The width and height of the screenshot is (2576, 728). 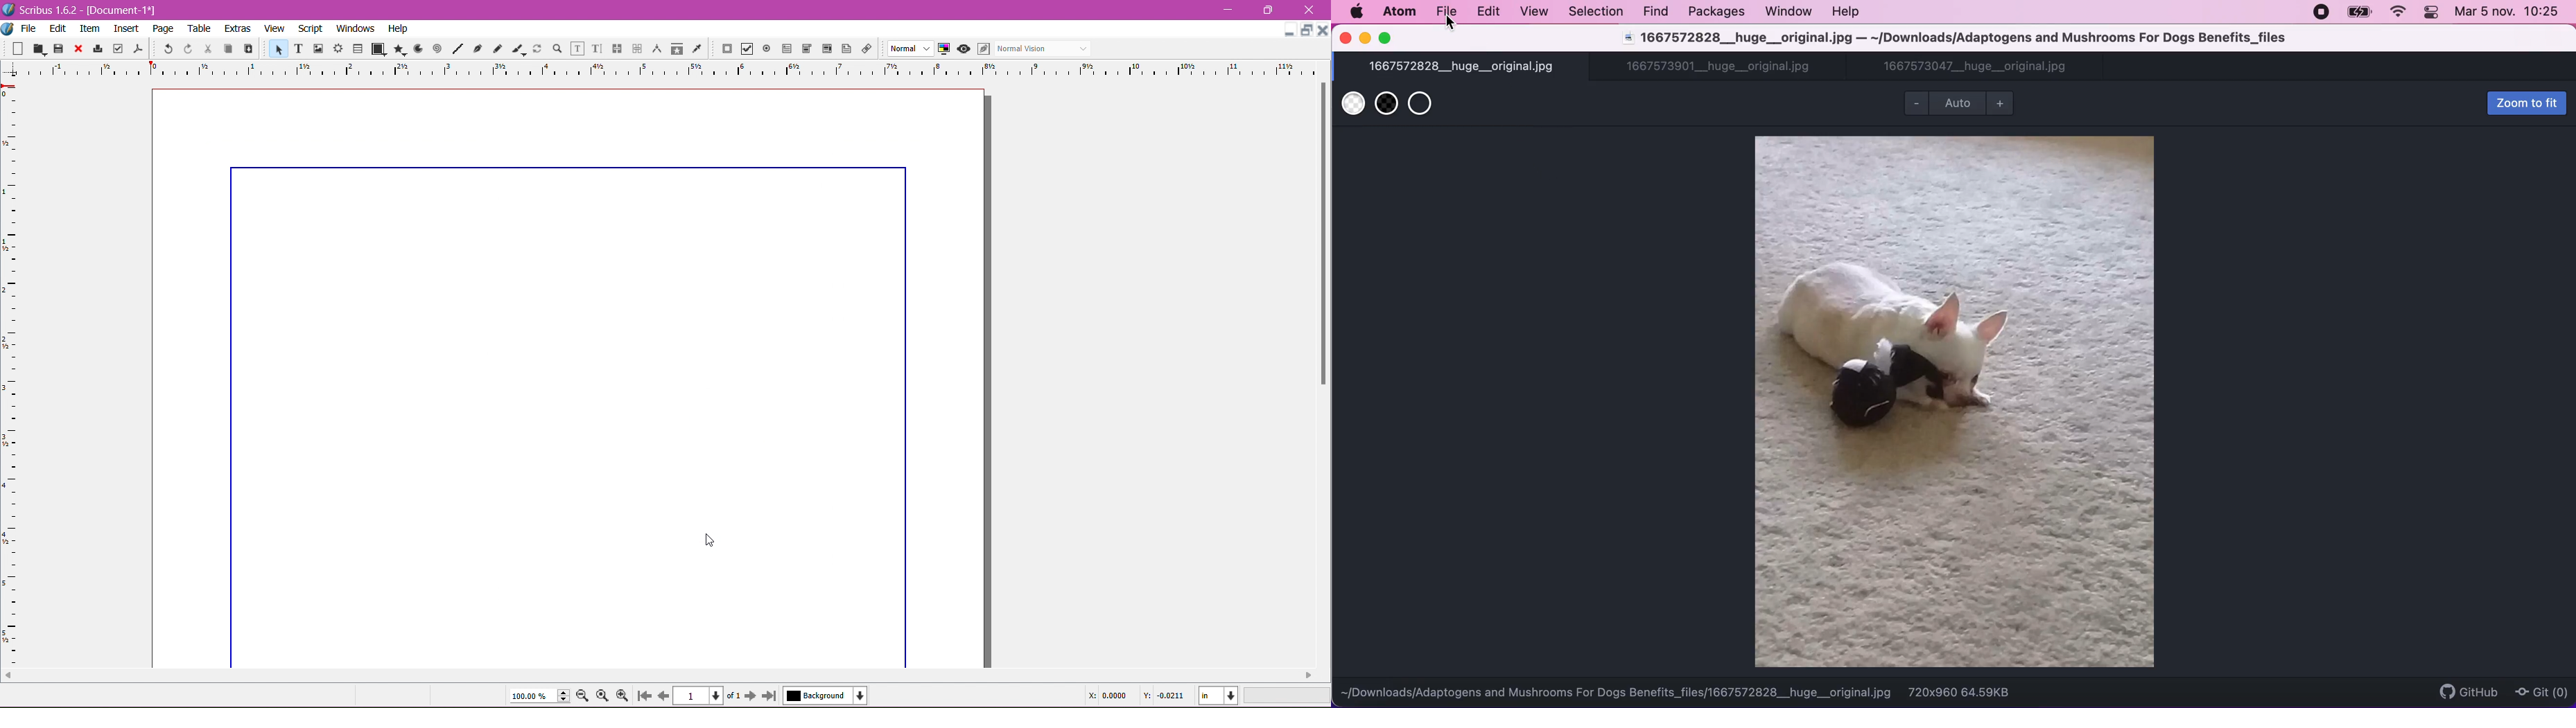 I want to click on PDF Combo Box, so click(x=808, y=48).